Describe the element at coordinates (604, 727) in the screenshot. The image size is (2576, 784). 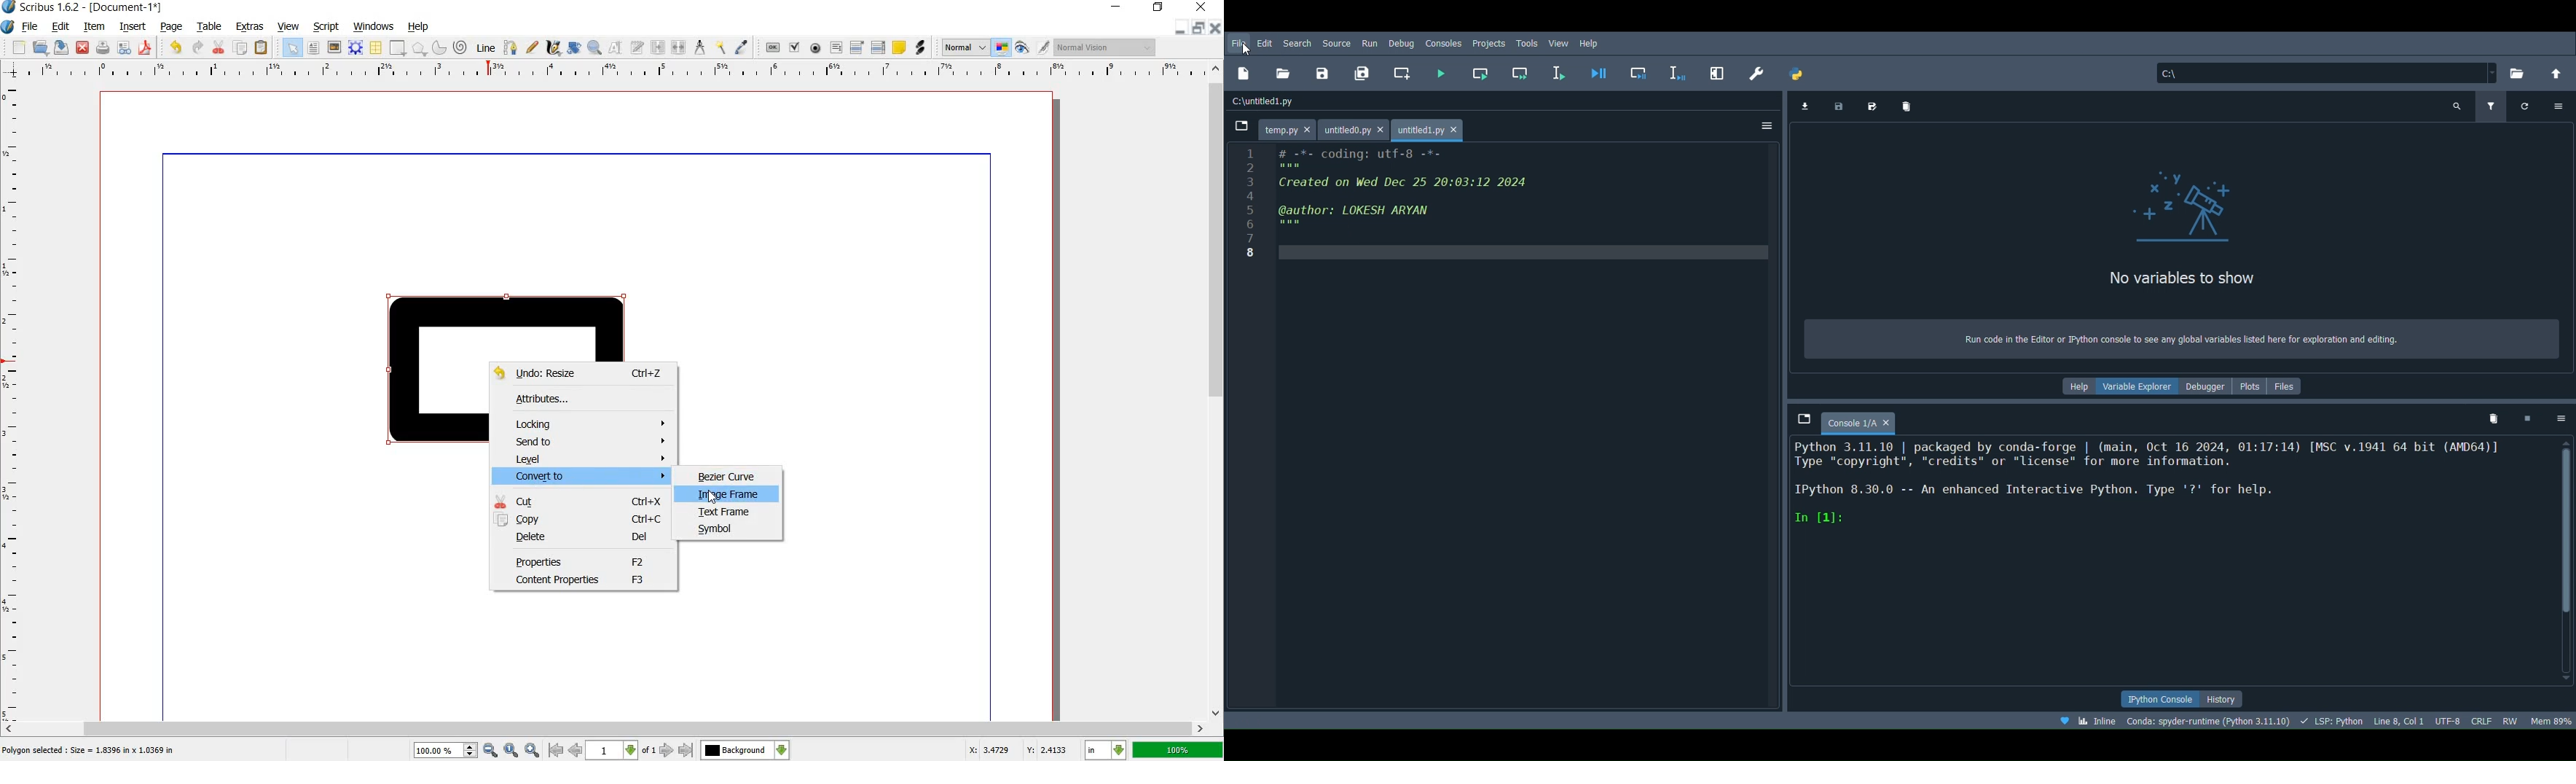
I see `scrollbar` at that location.